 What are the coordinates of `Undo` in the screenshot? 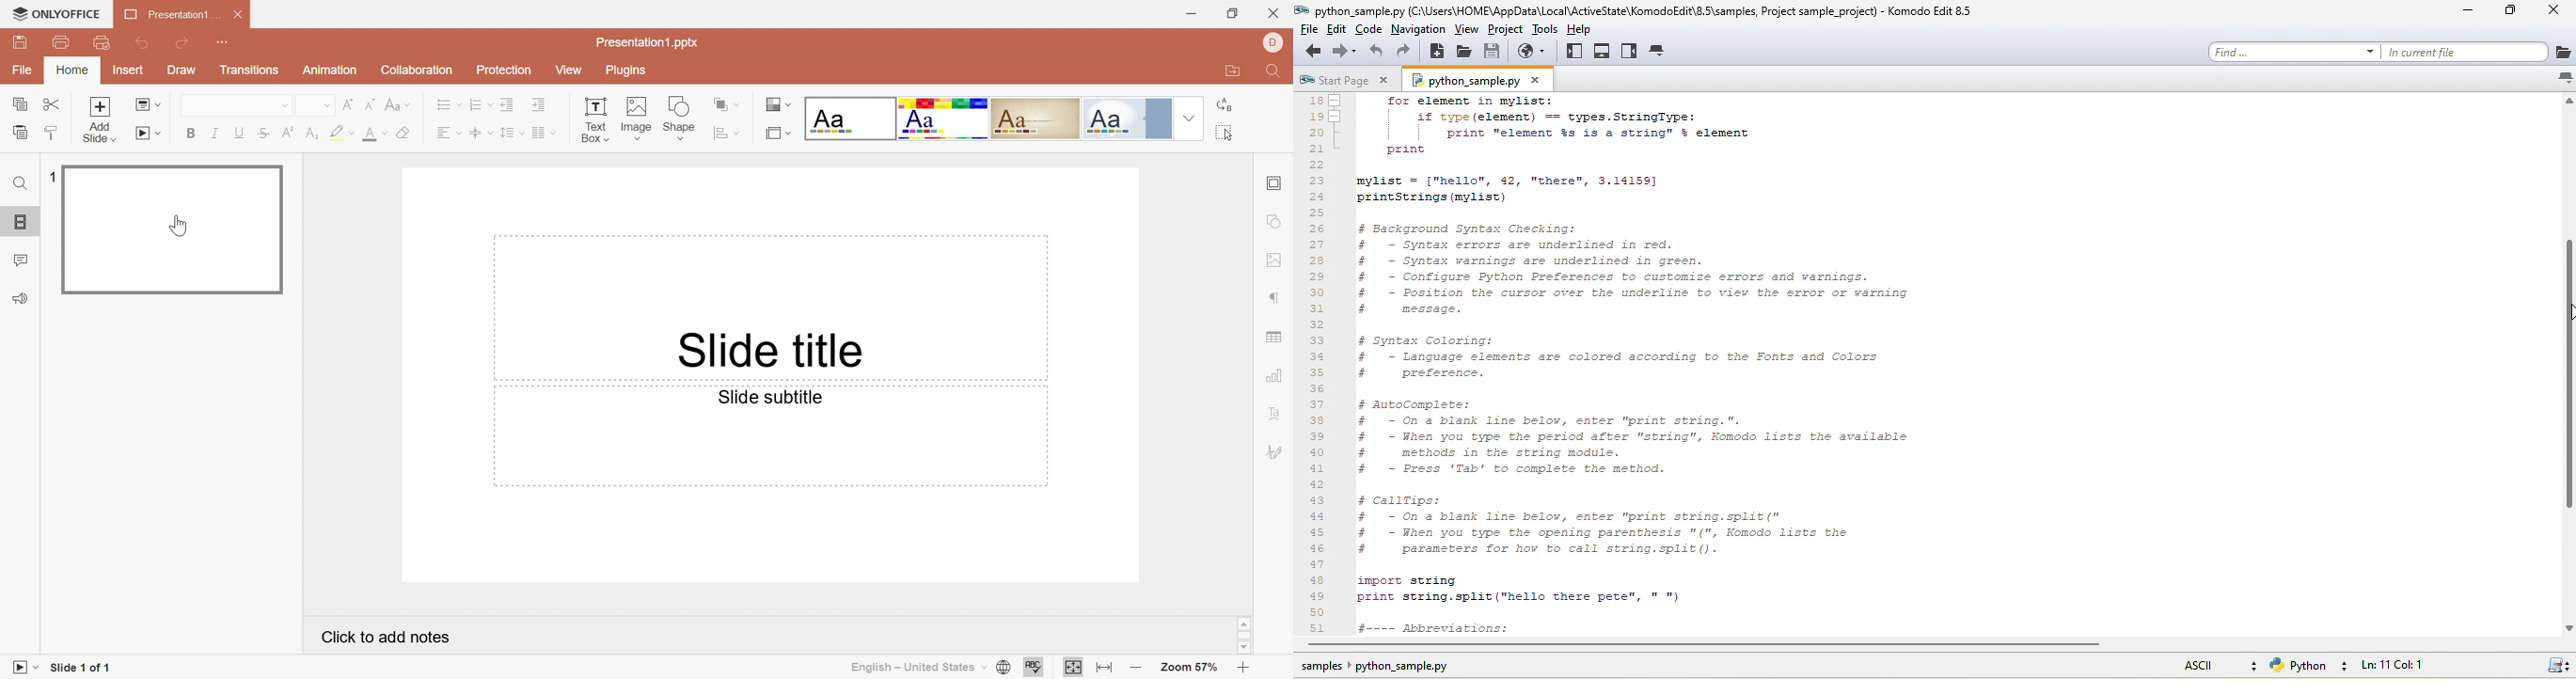 It's located at (144, 42).